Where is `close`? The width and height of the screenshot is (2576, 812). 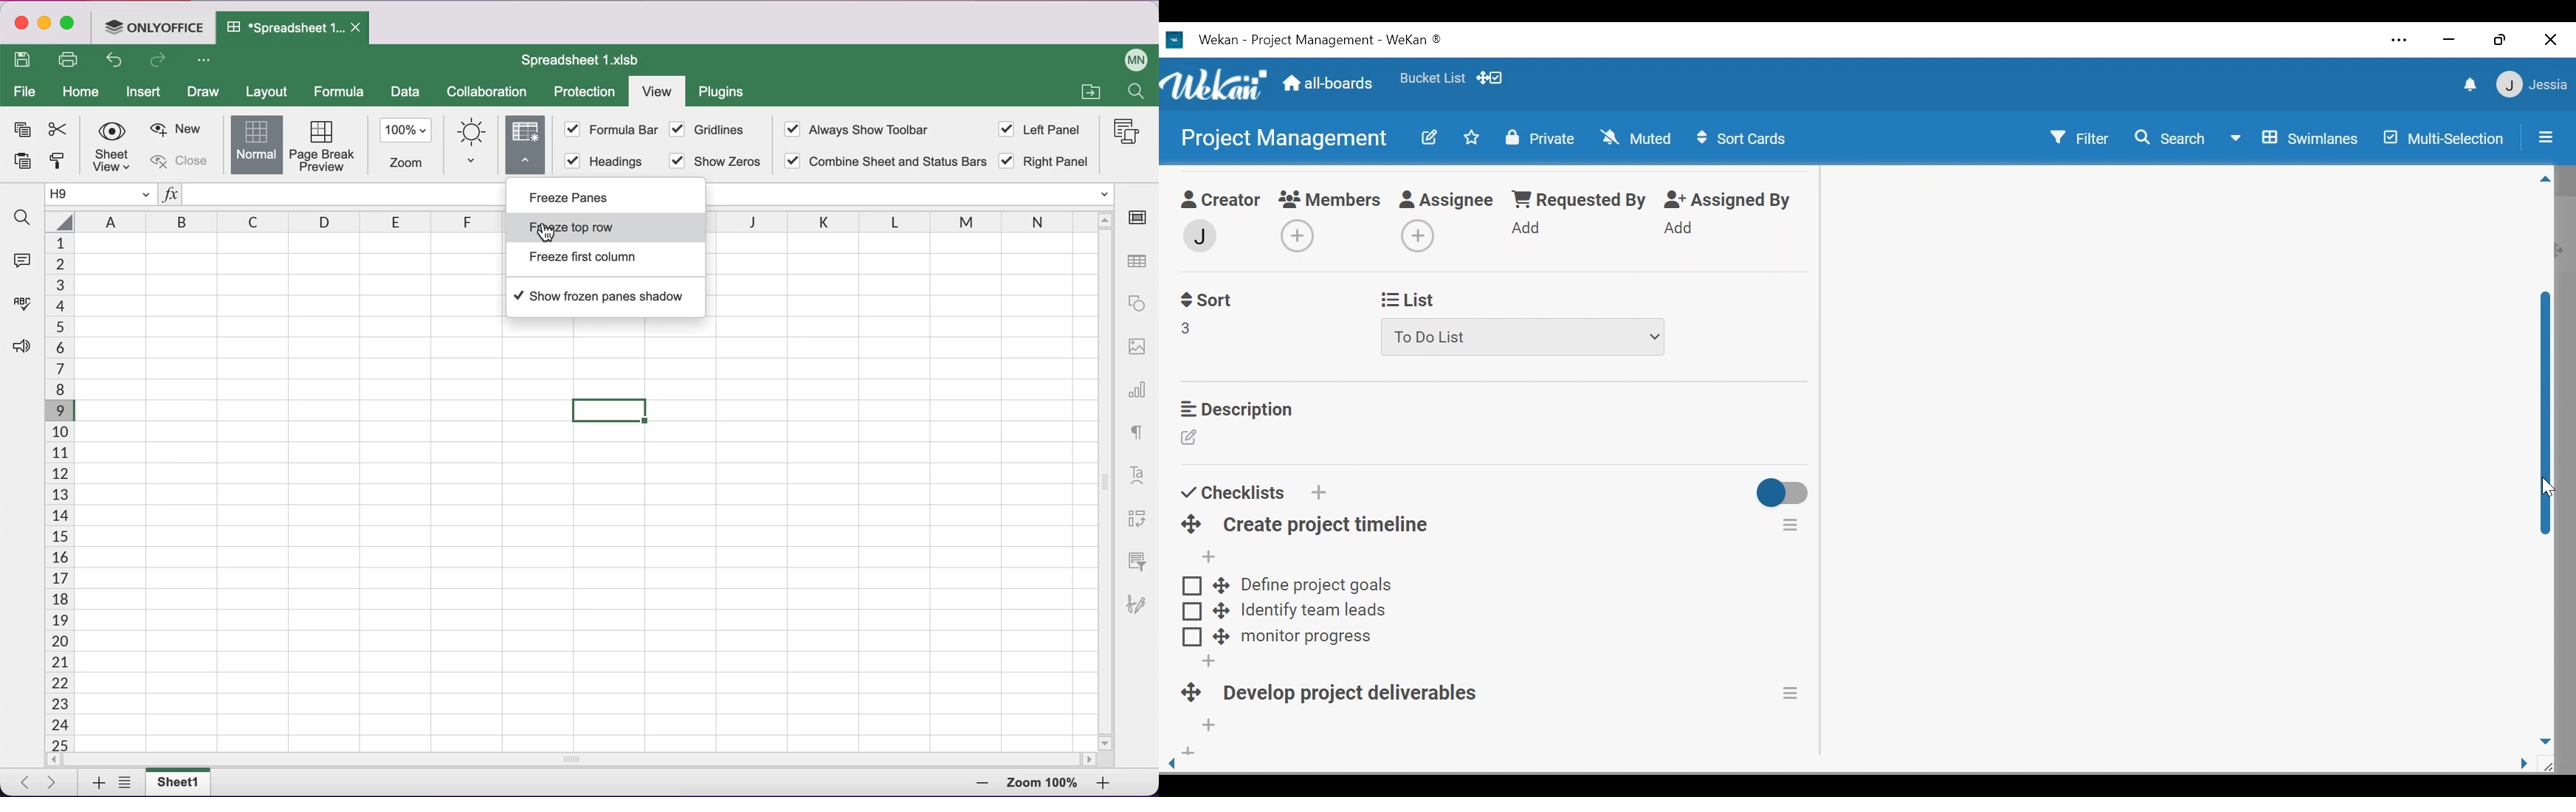 close is located at coordinates (183, 161).